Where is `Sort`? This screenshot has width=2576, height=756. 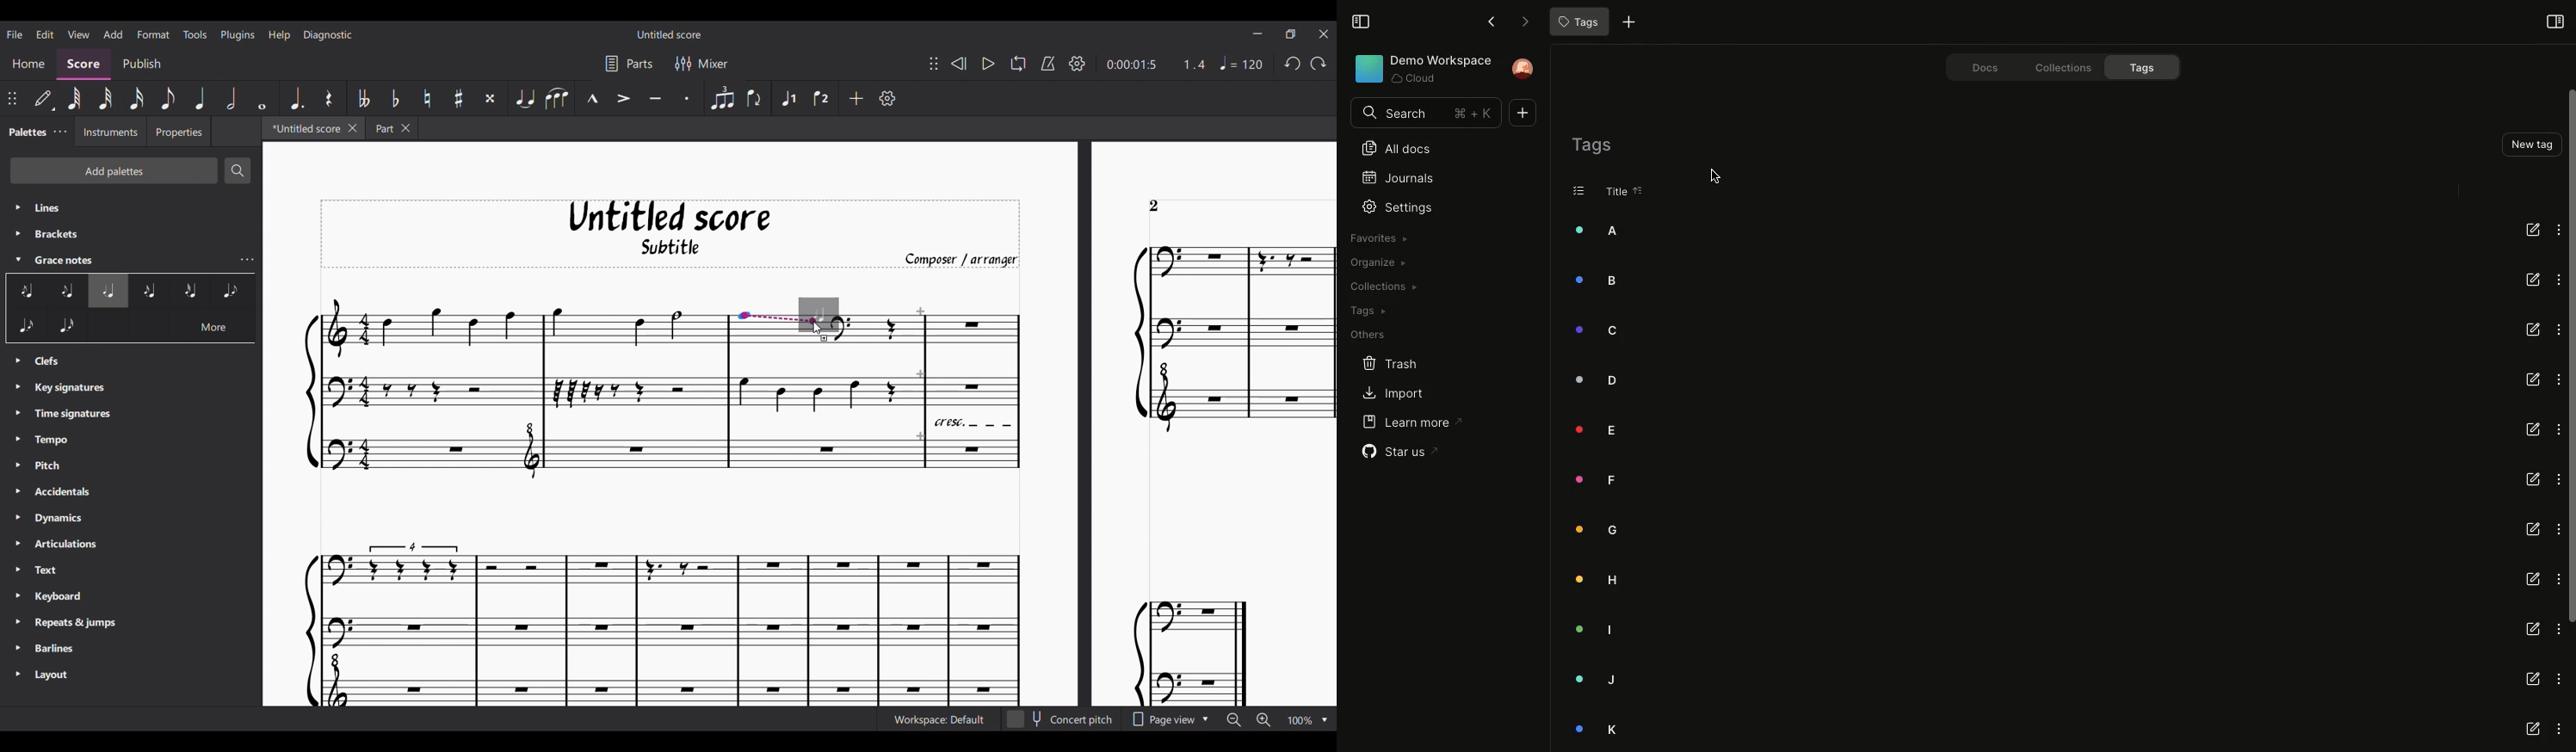 Sort is located at coordinates (1639, 191).